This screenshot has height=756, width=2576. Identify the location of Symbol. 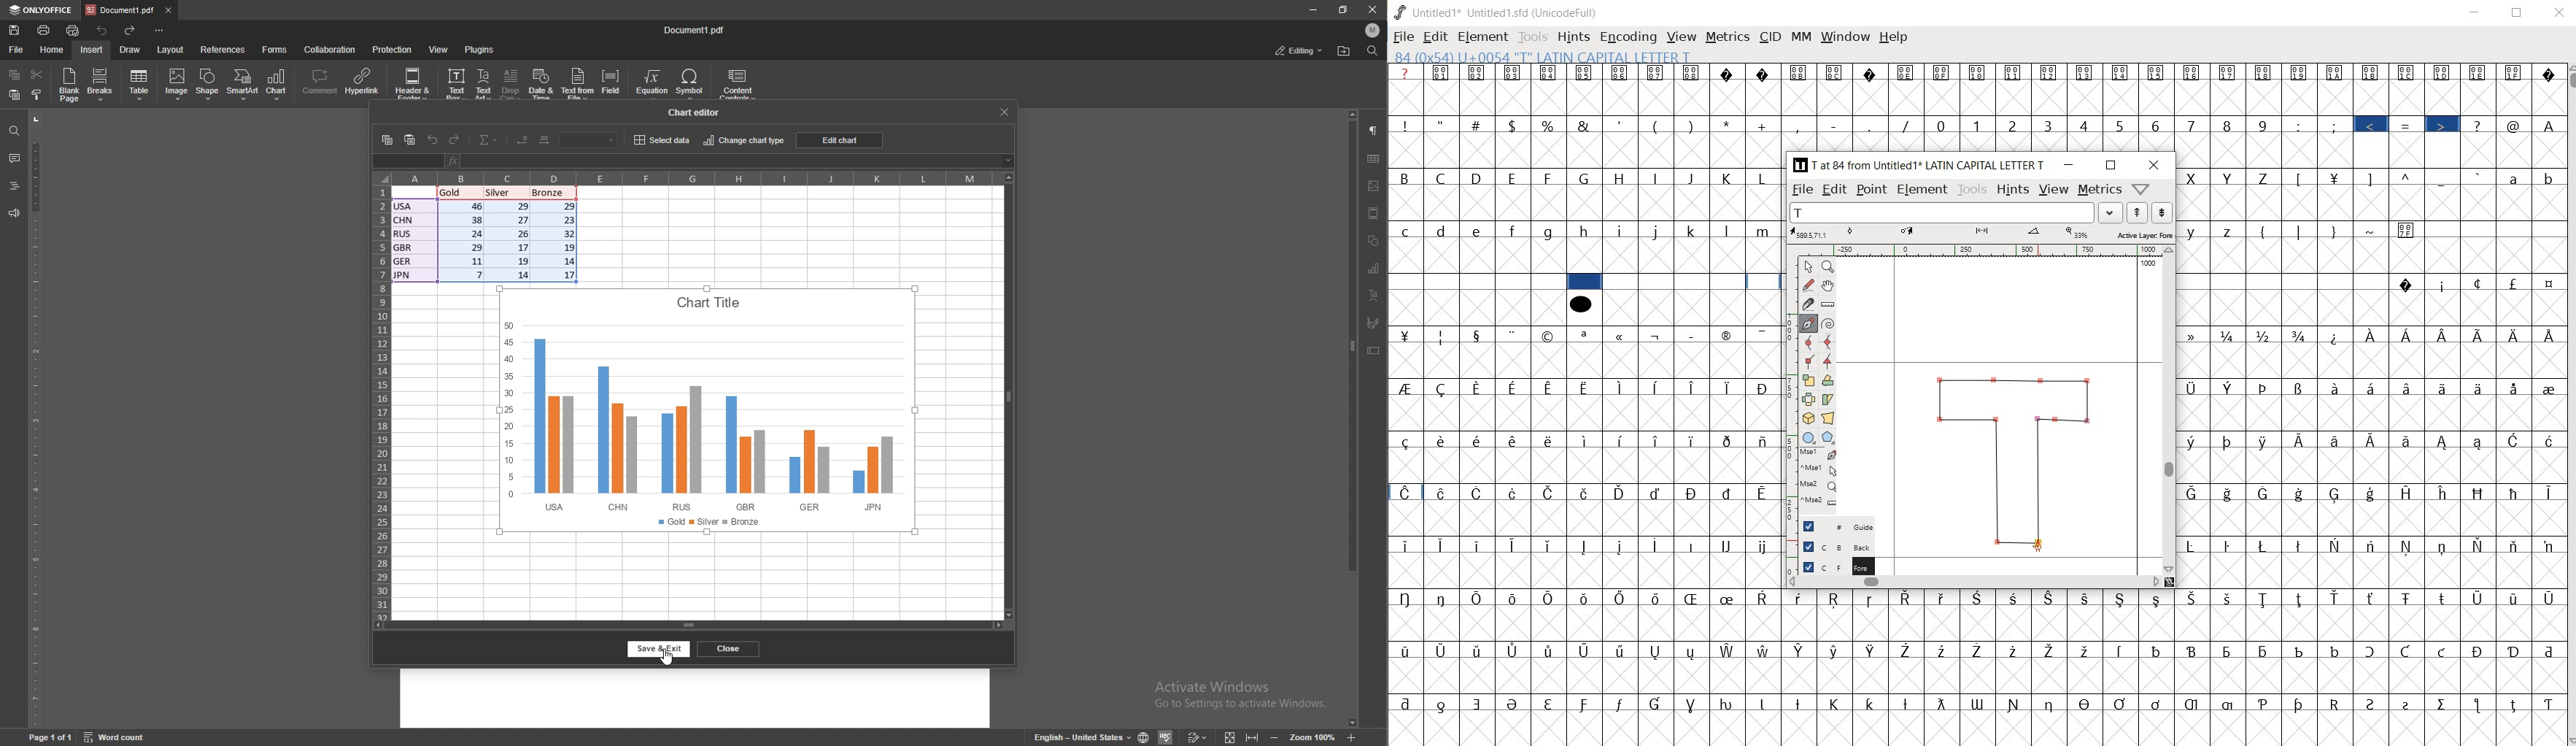
(2479, 705).